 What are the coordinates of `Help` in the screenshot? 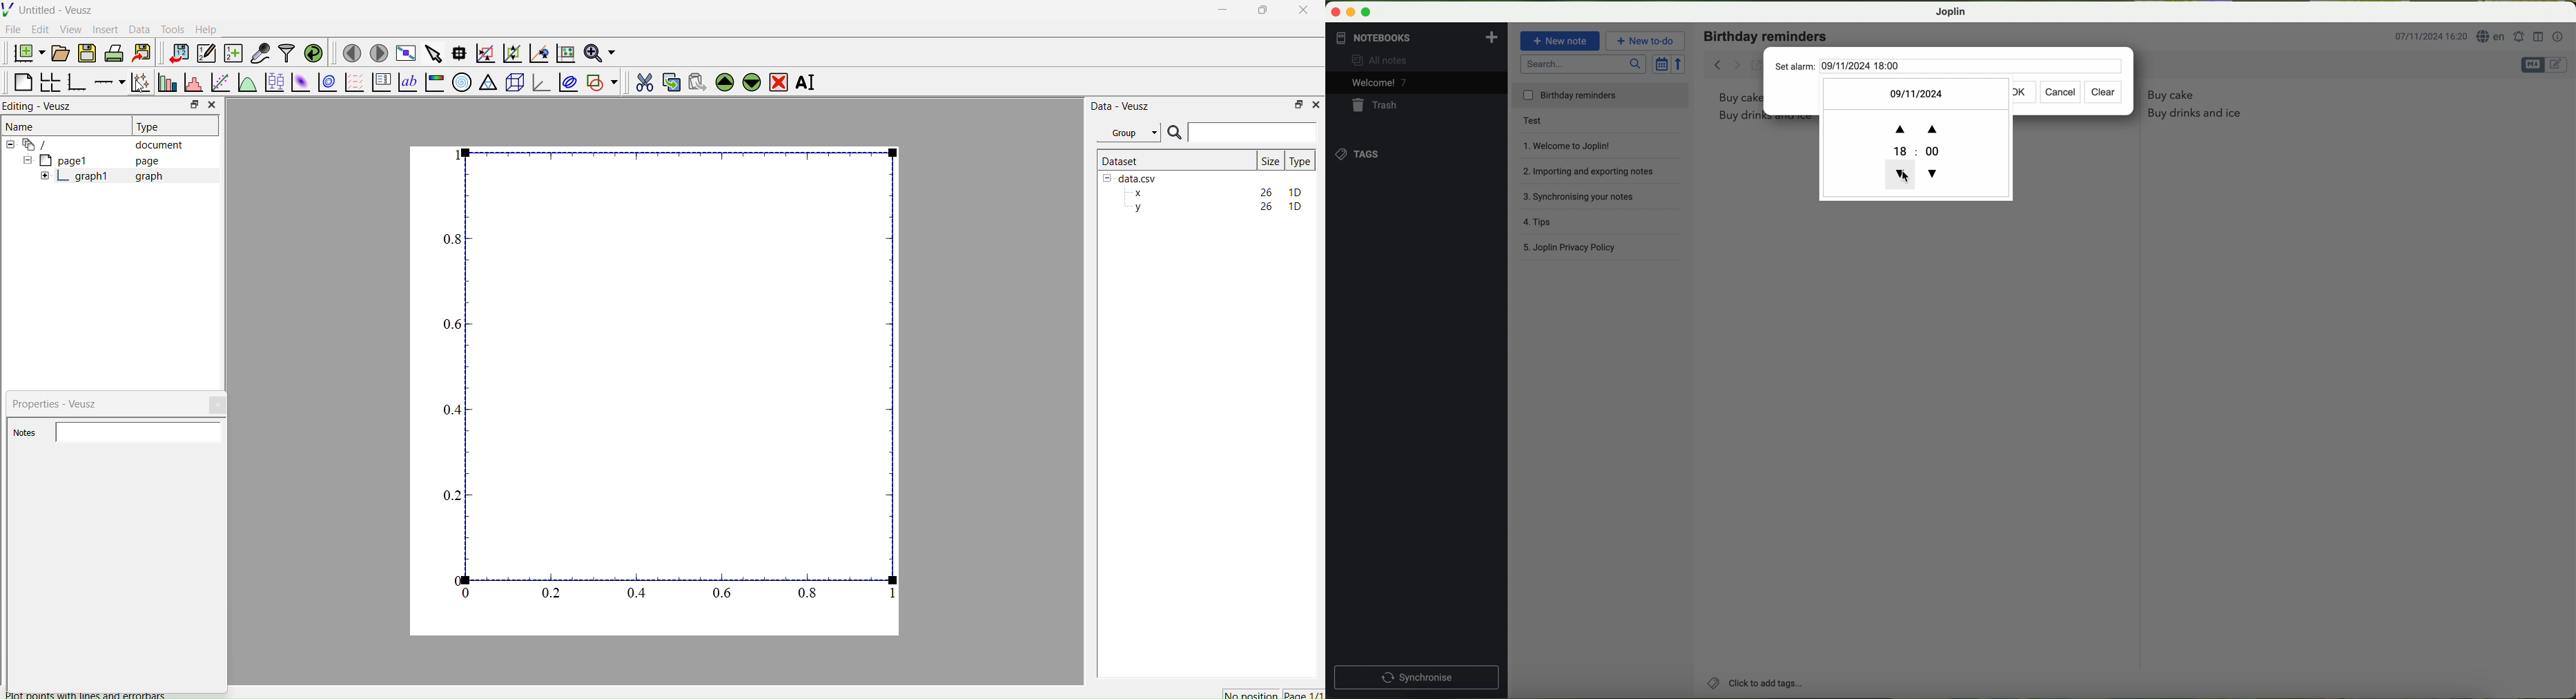 It's located at (204, 29).